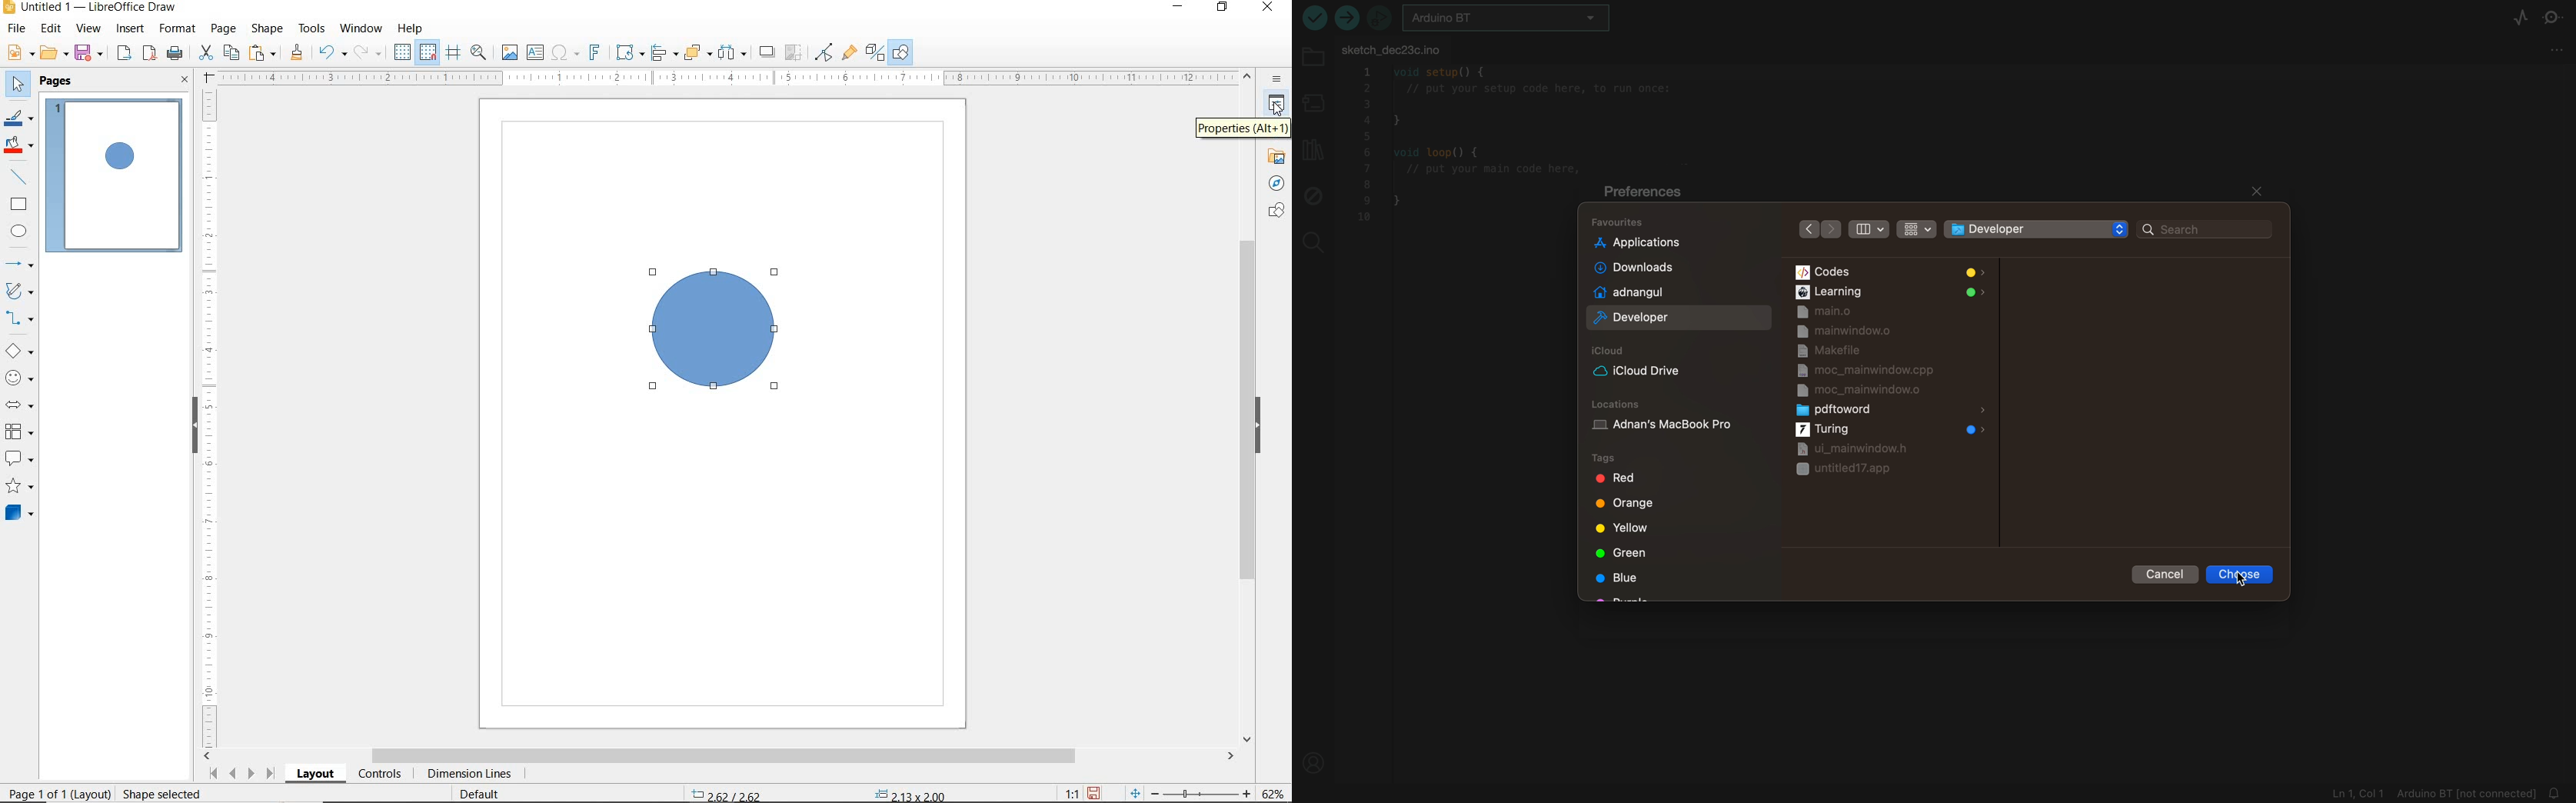 This screenshot has width=2576, height=812. Describe the element at coordinates (1190, 791) in the screenshot. I see `zoom out and zoom in` at that location.